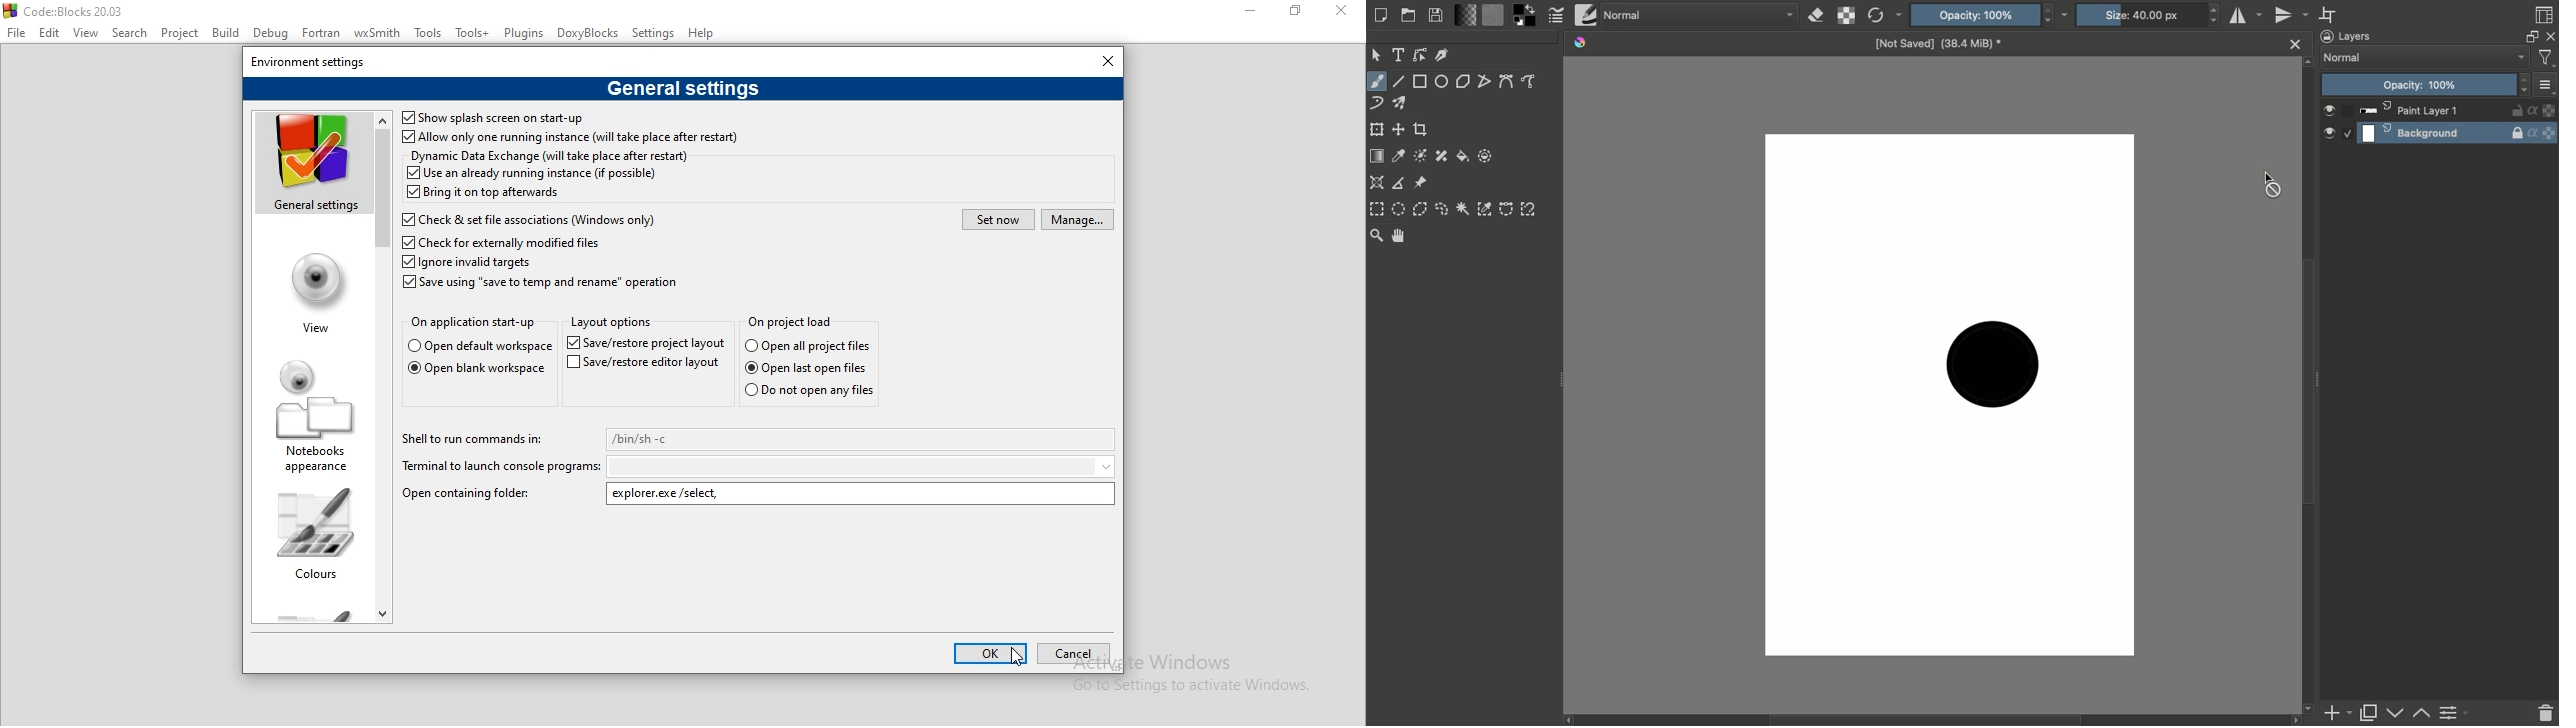 The height and width of the screenshot is (728, 2576). I want to click on Delete, so click(2545, 714).